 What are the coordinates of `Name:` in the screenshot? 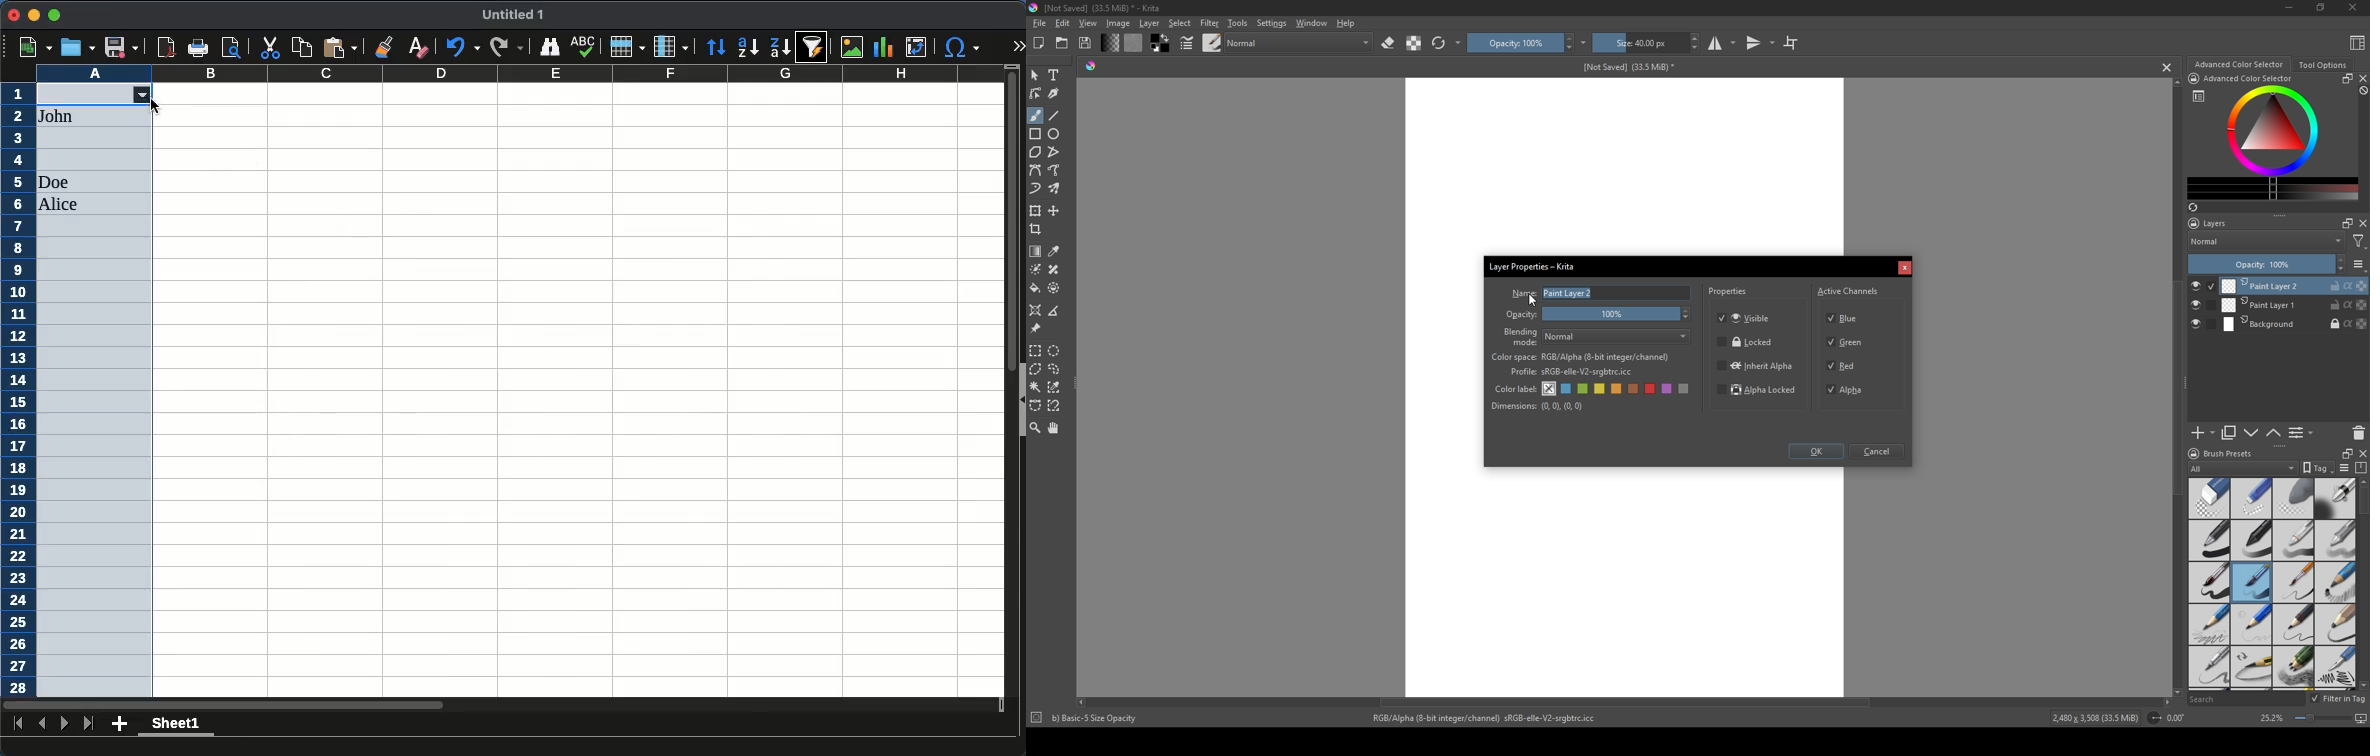 It's located at (1522, 293).